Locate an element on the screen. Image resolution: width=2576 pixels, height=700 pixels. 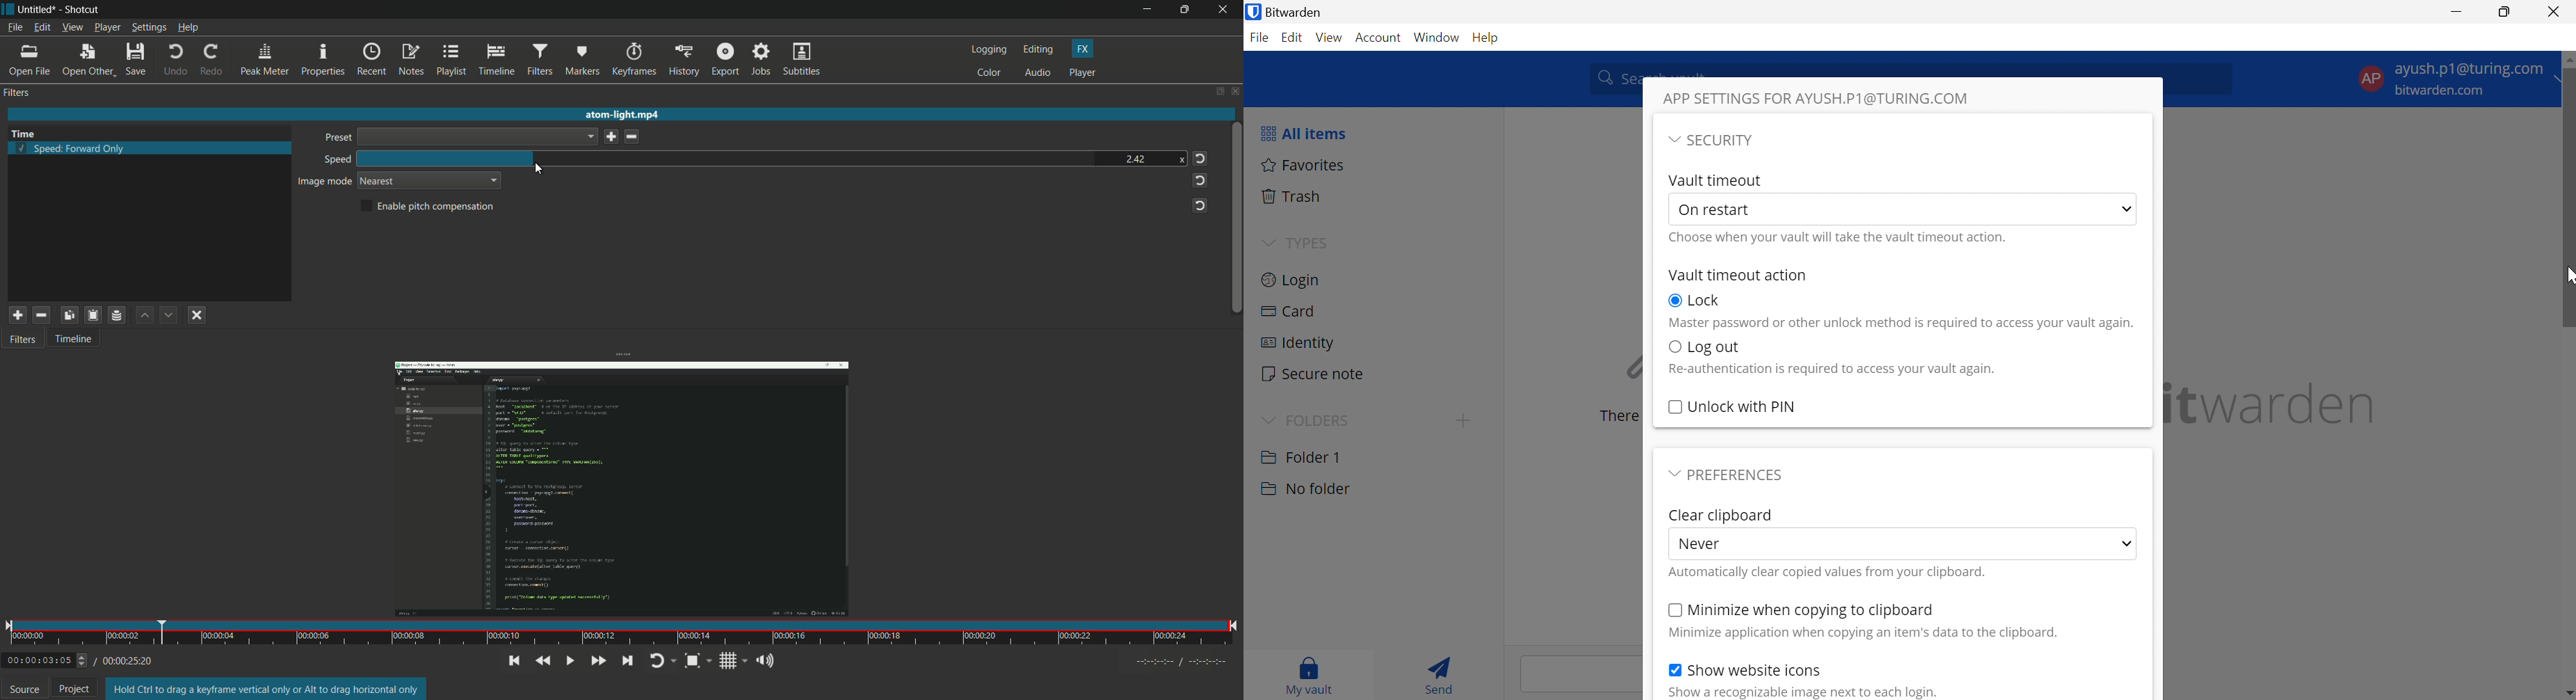
All items is located at coordinates (1302, 133).